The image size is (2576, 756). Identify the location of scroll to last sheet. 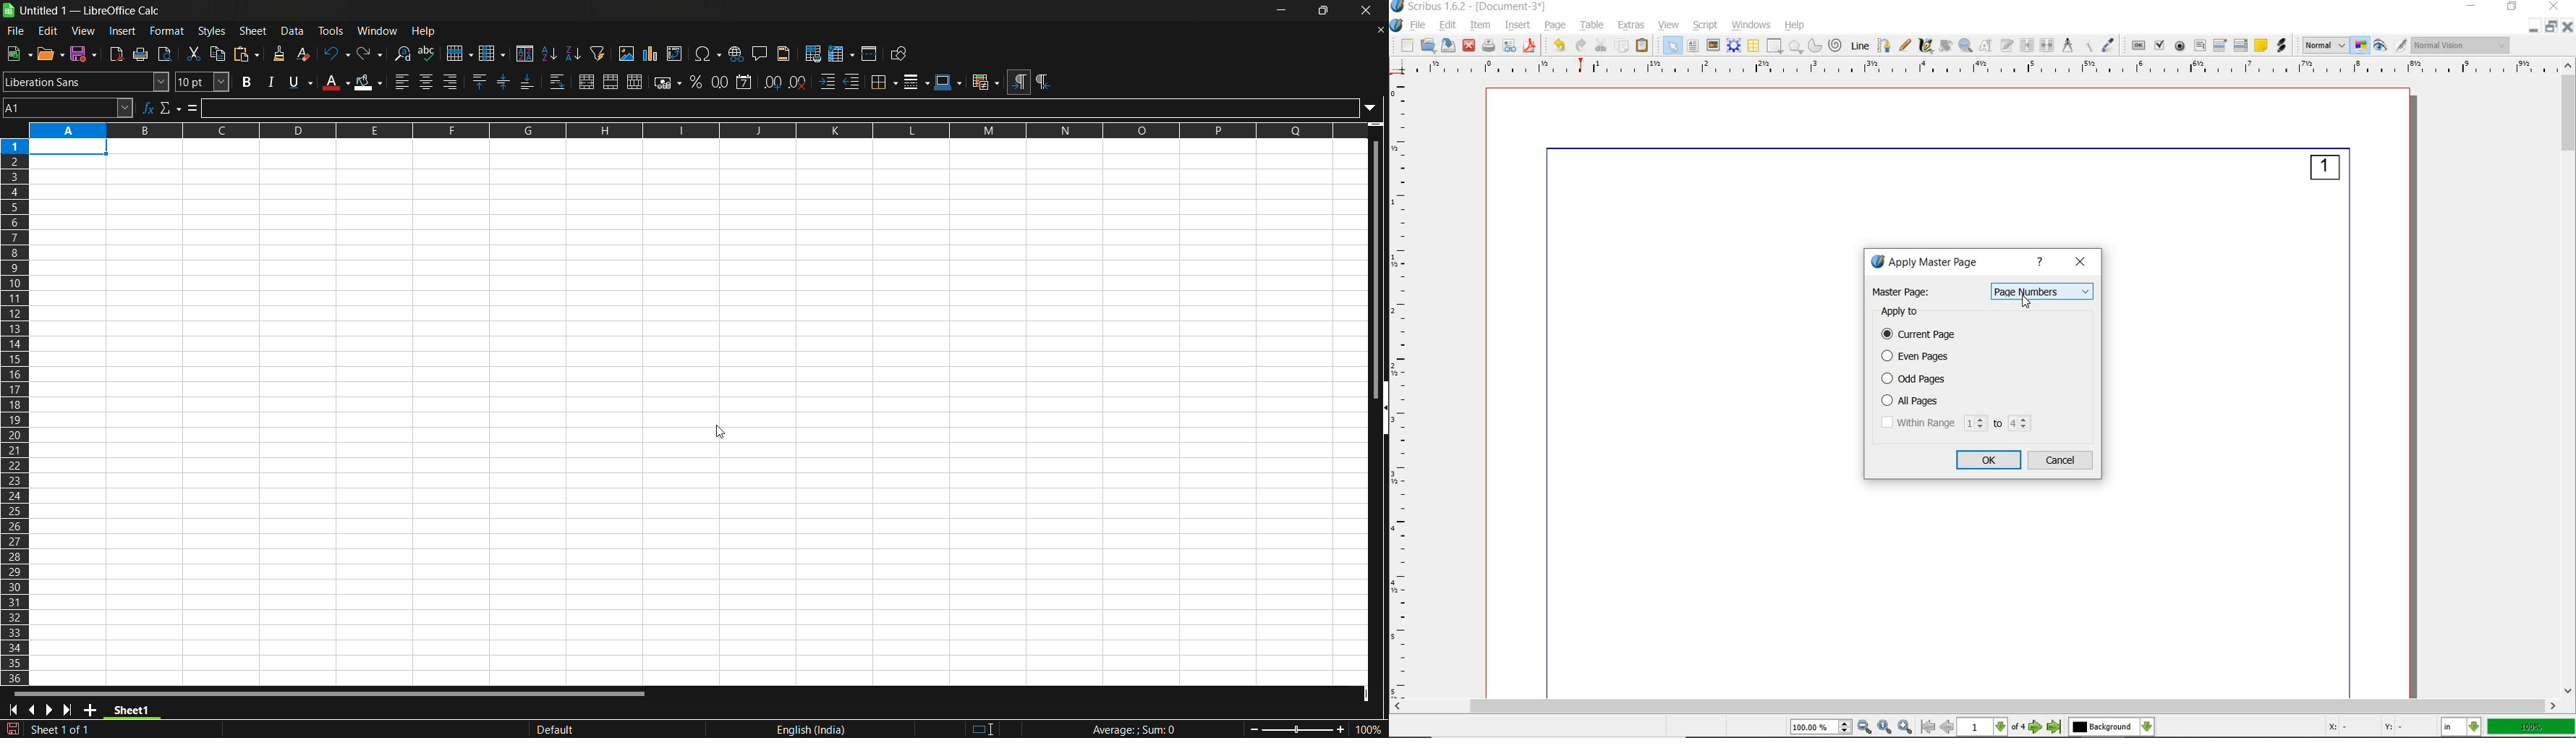
(71, 709).